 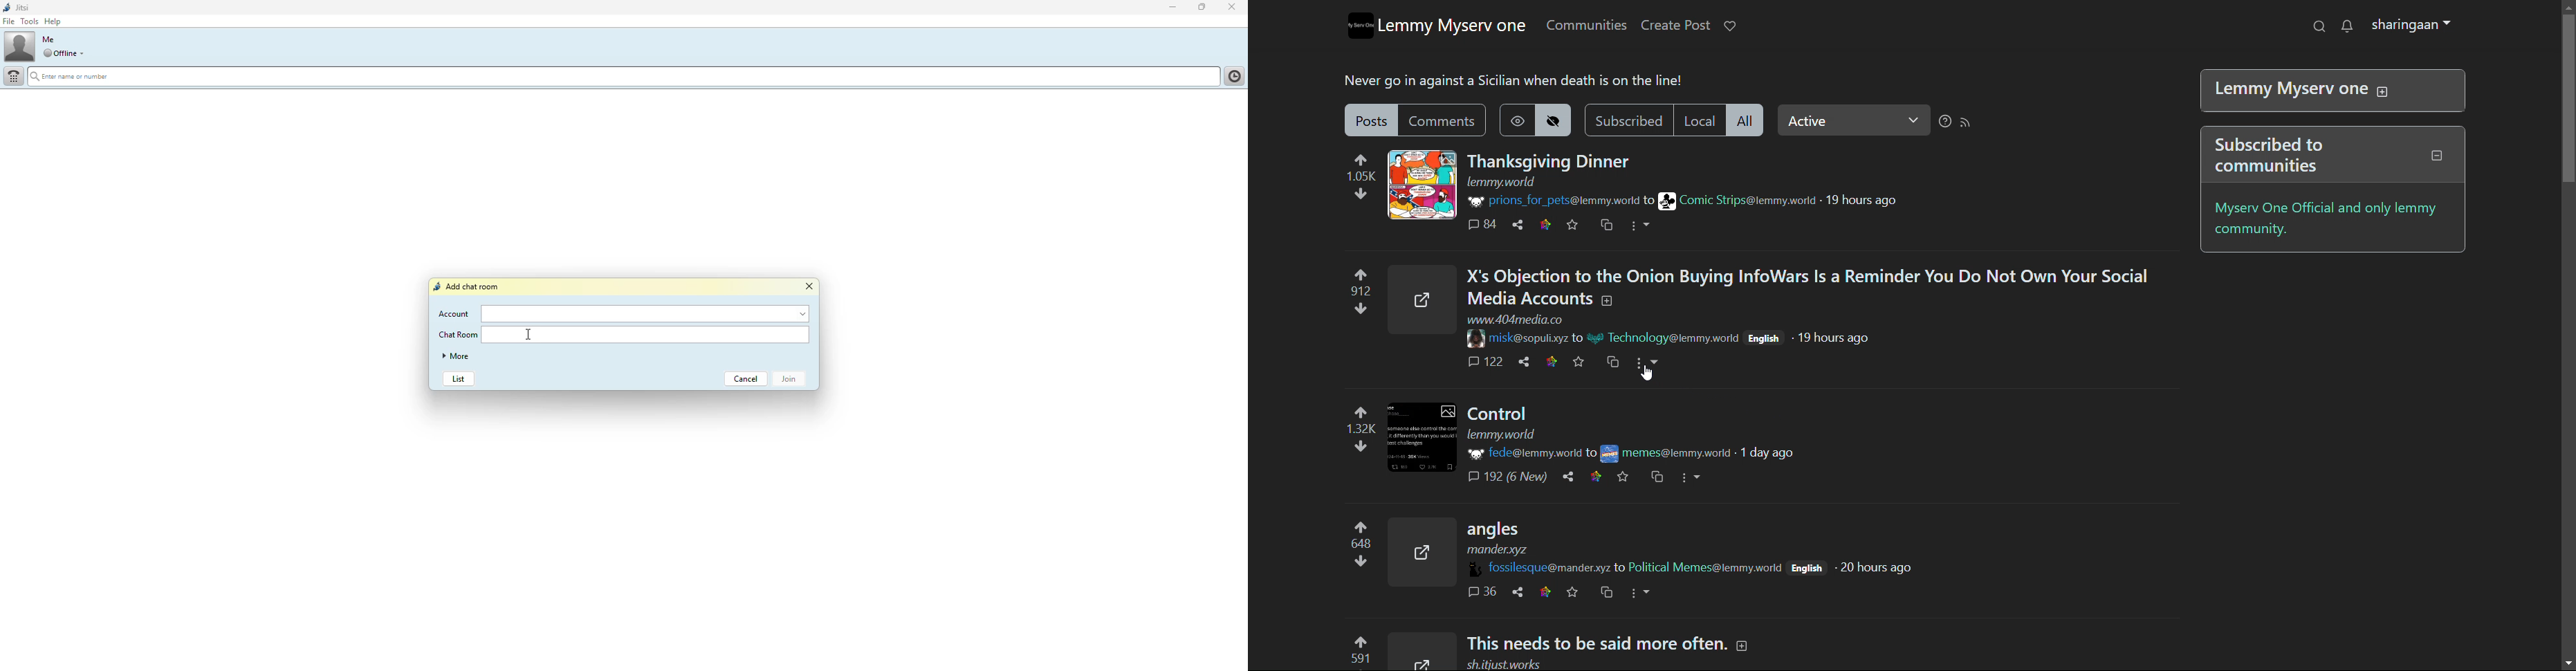 I want to click on account, so click(x=648, y=313).